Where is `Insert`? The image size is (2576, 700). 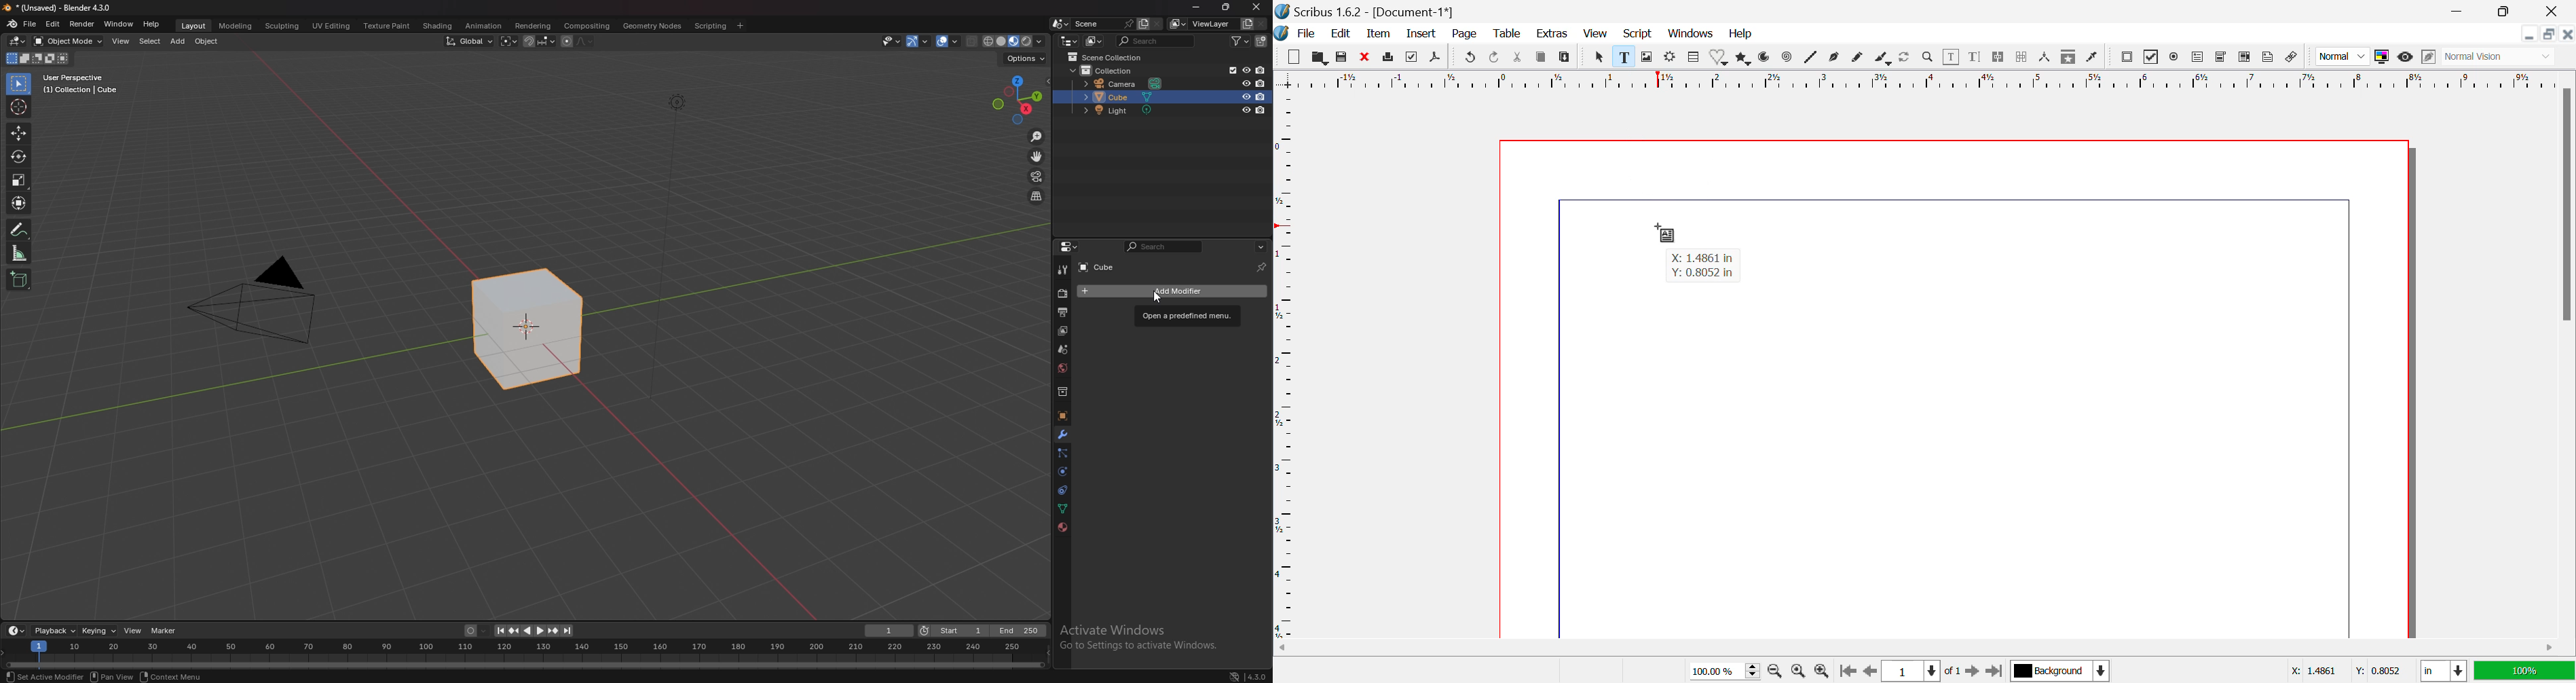 Insert is located at coordinates (1423, 34).